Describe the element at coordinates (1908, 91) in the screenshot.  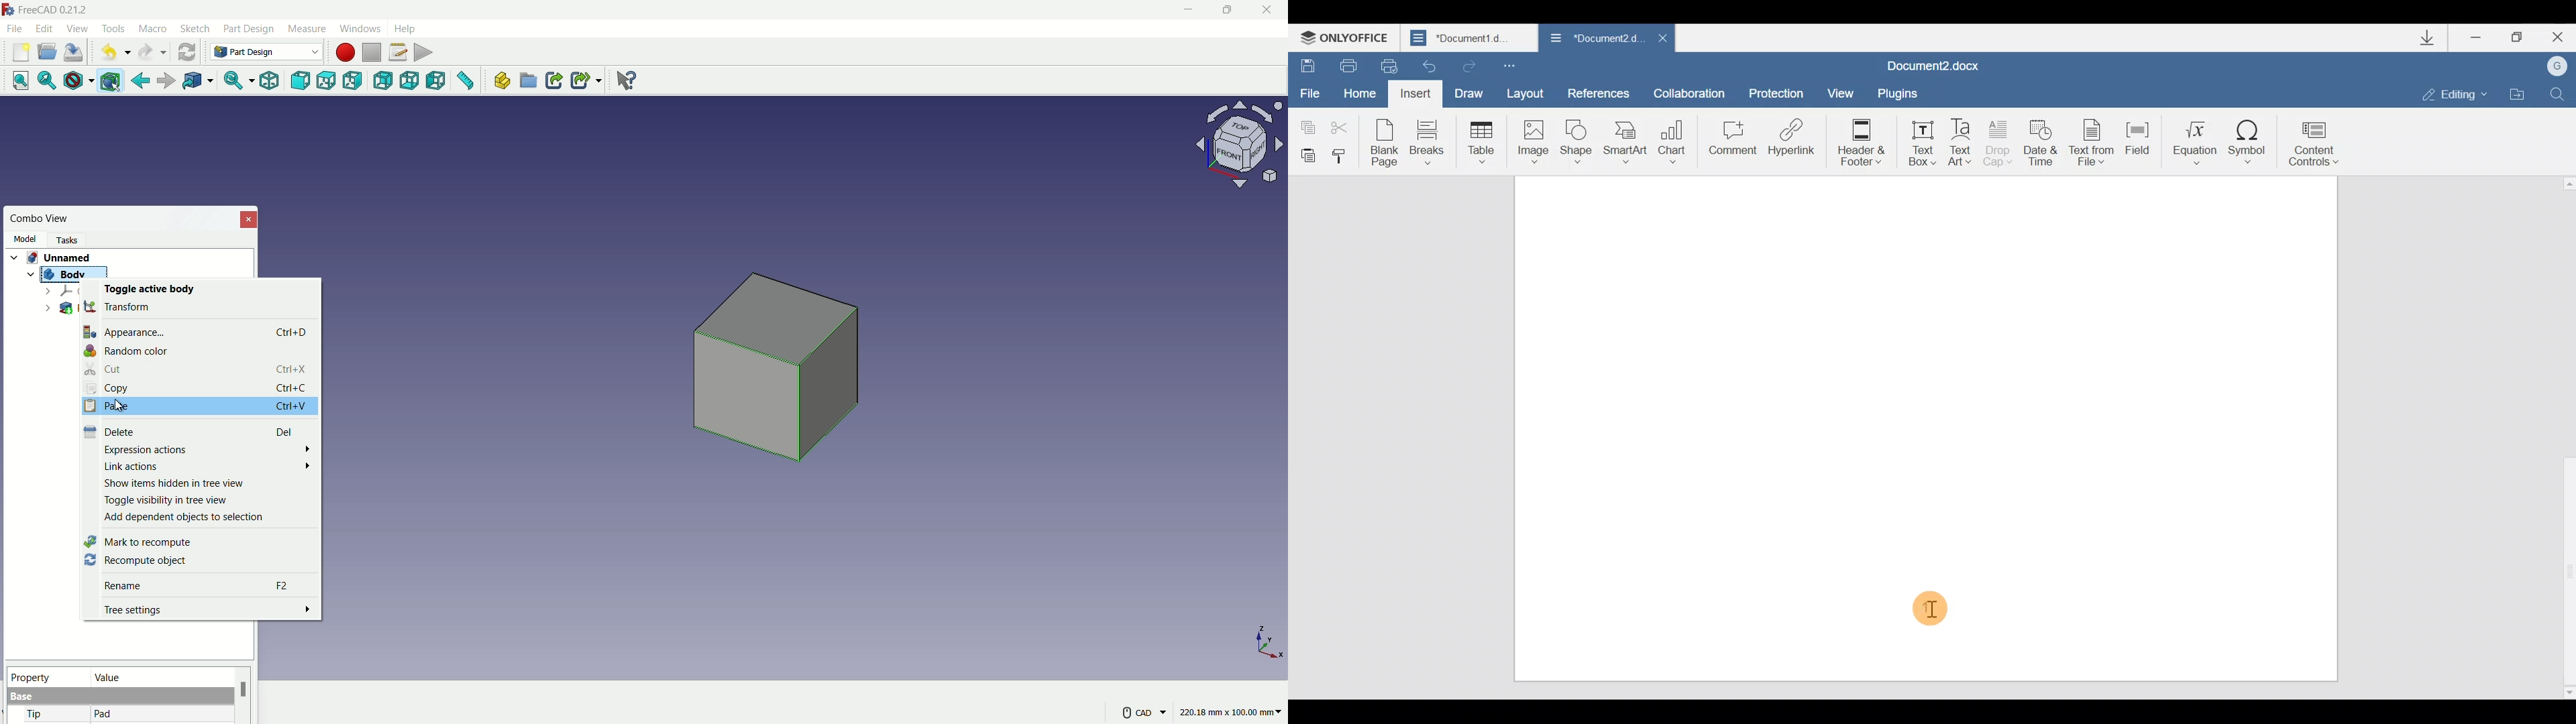
I see `Plugins` at that location.